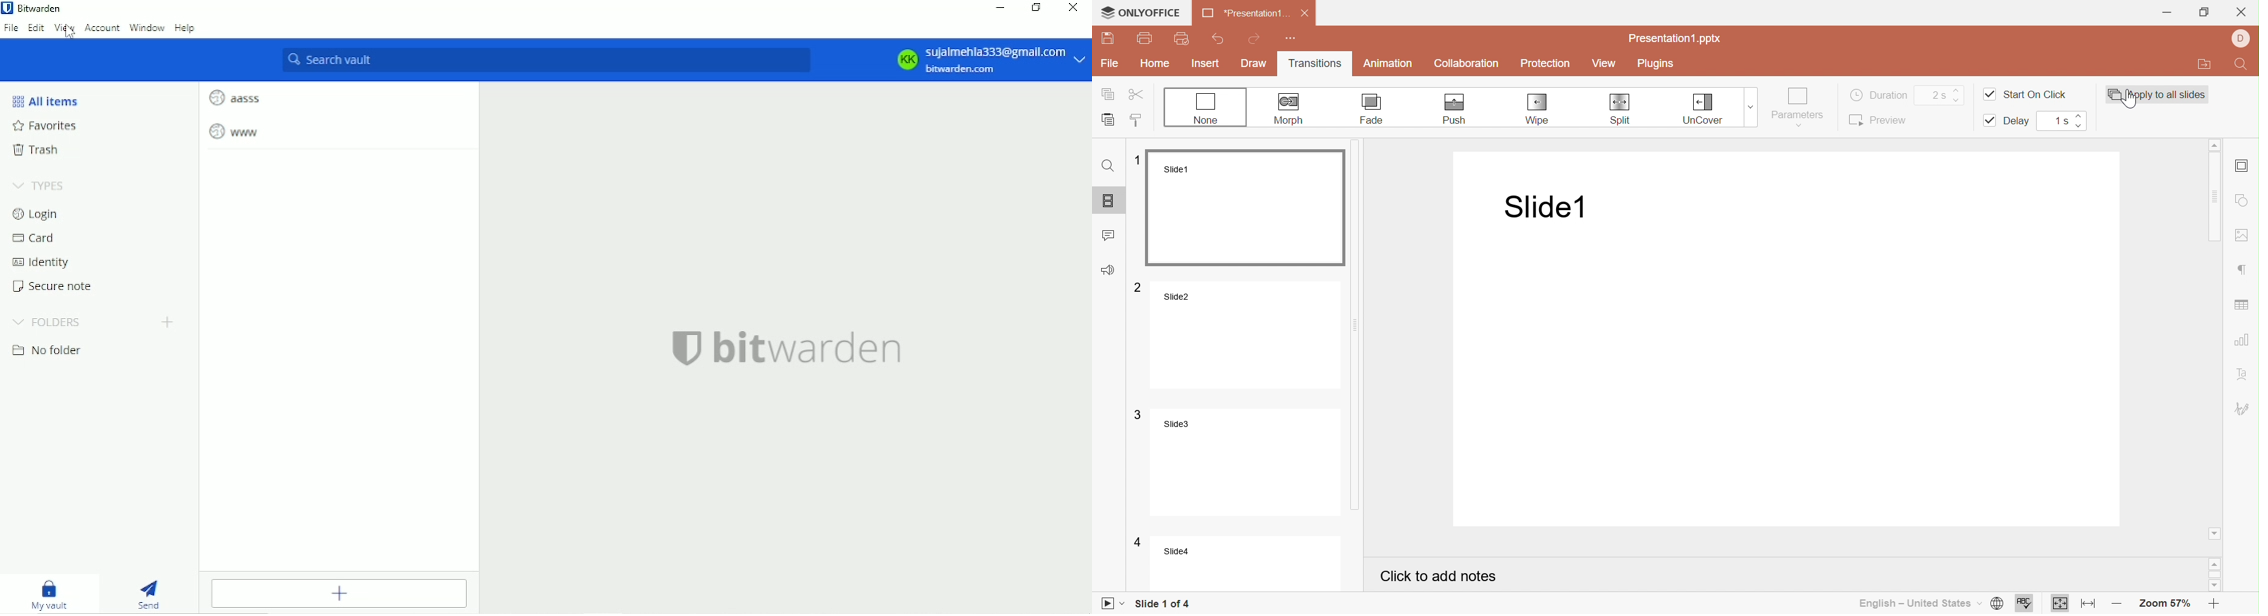  What do you see at coordinates (48, 126) in the screenshot?
I see `Favorites` at bounding box center [48, 126].